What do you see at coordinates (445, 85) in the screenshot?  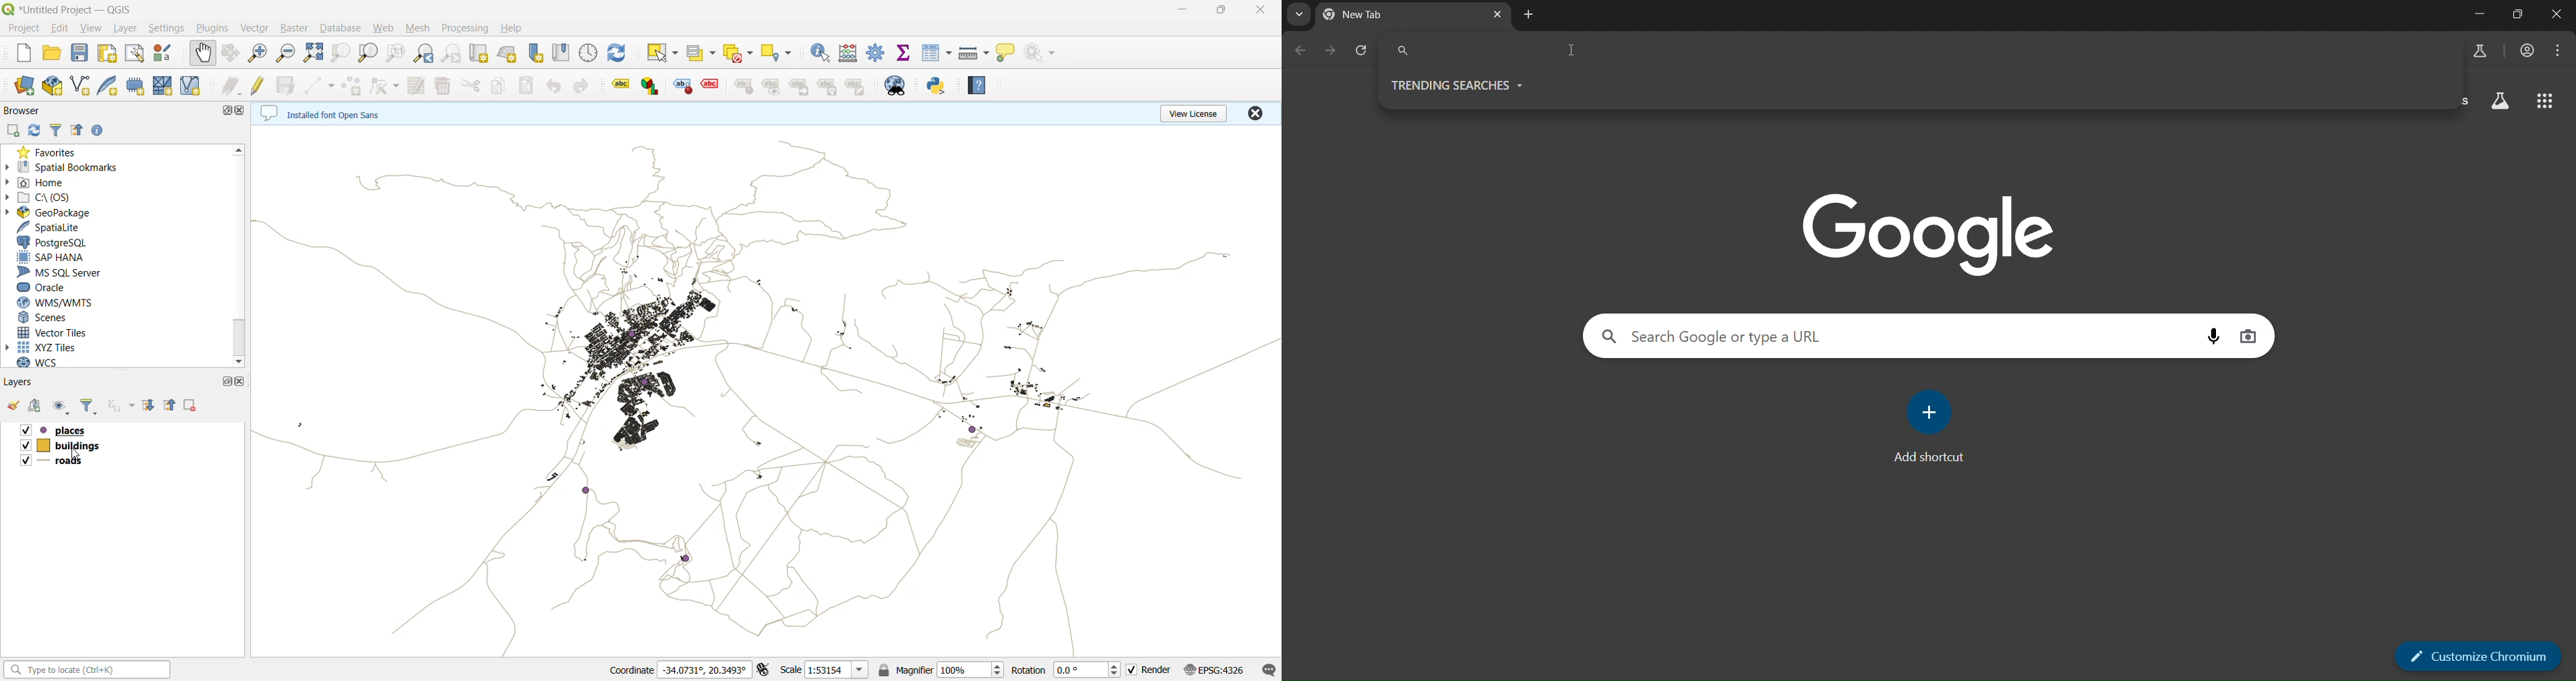 I see `delete` at bounding box center [445, 85].